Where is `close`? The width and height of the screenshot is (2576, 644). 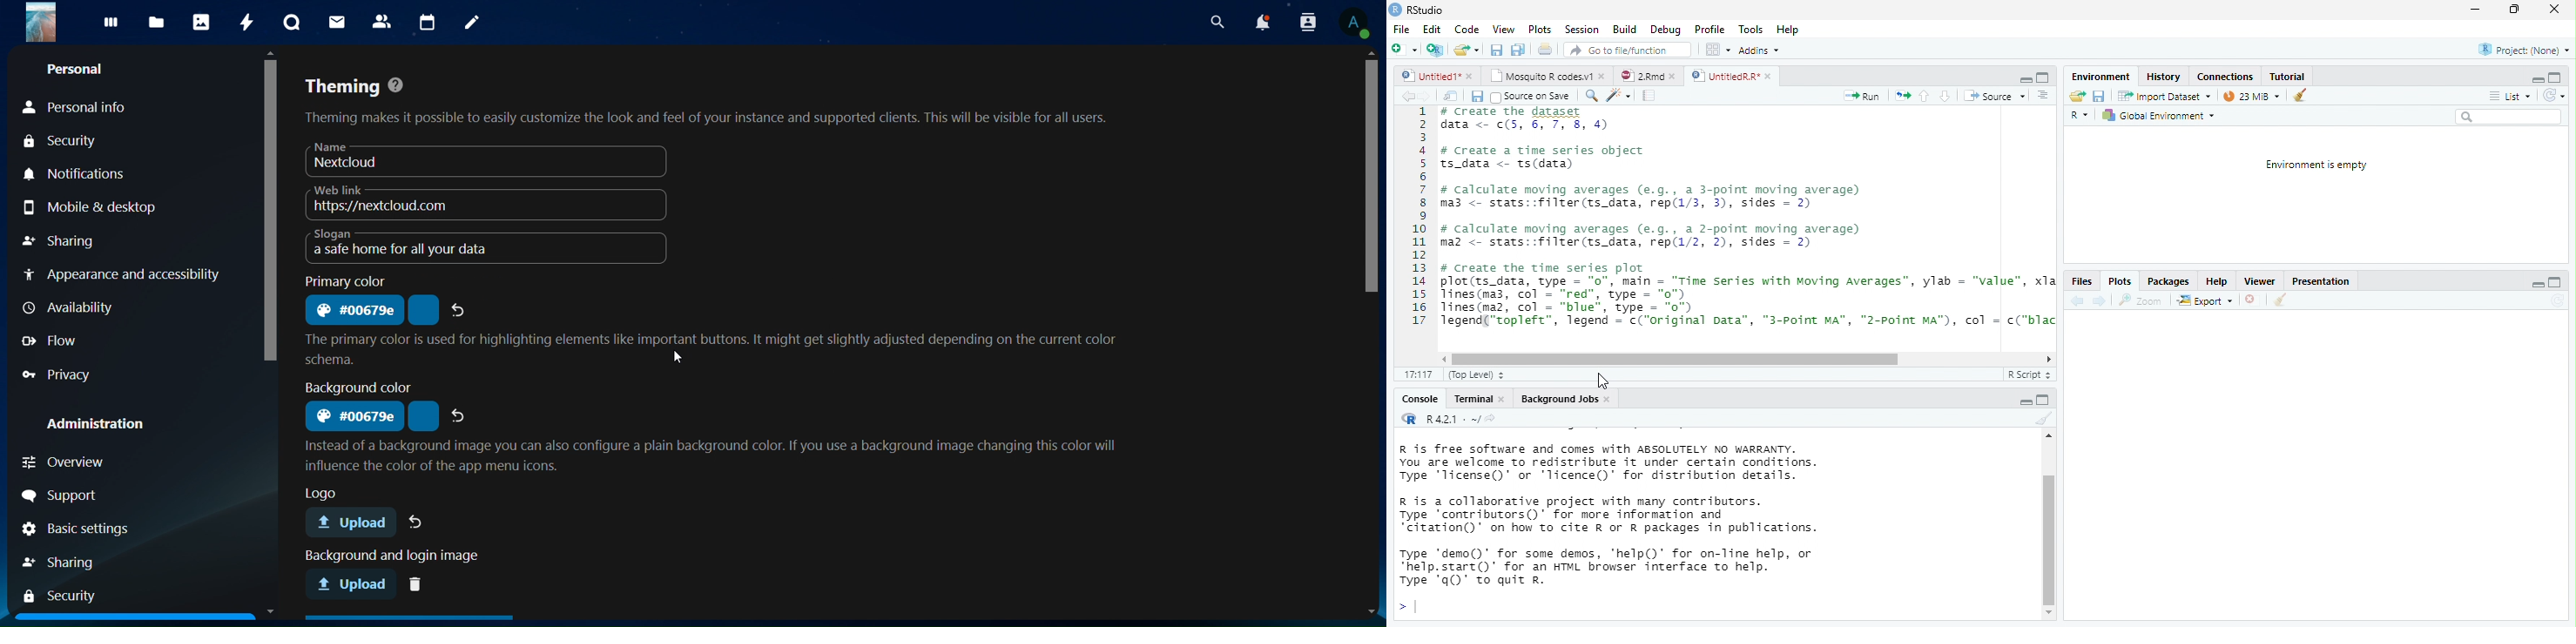
close is located at coordinates (1471, 77).